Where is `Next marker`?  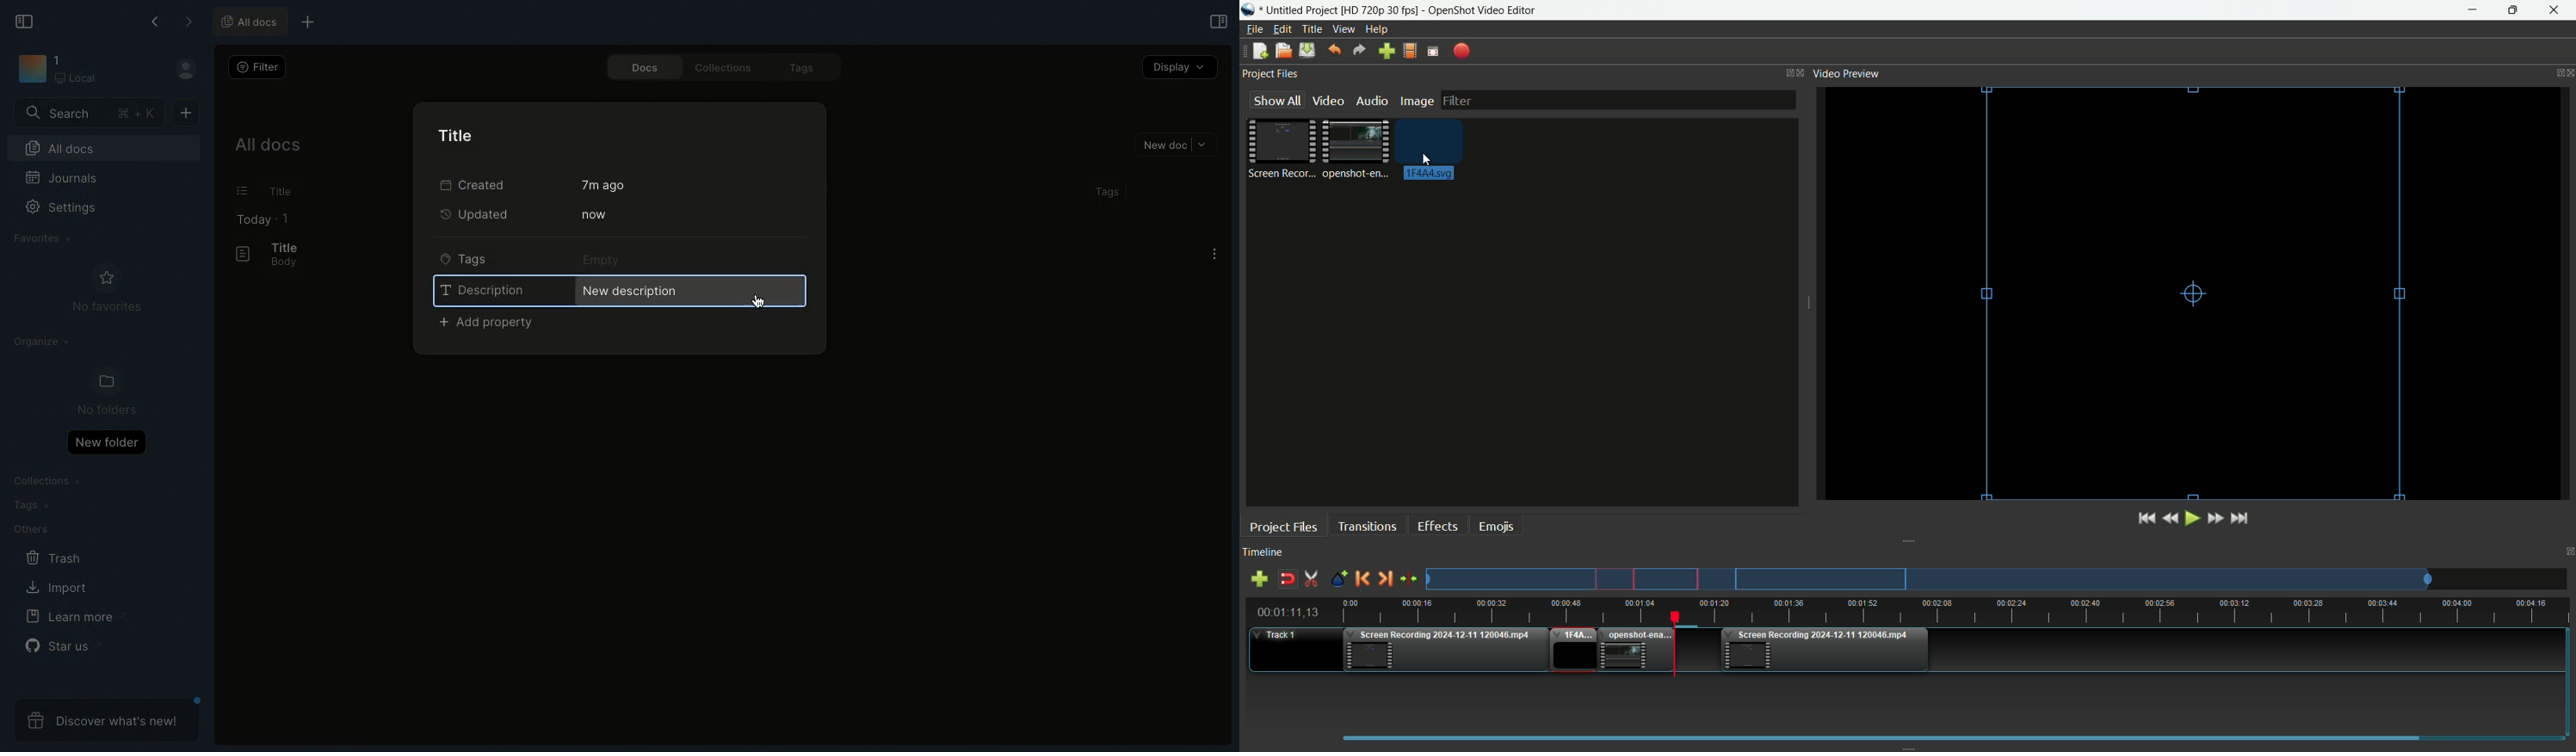
Next marker is located at coordinates (1384, 579).